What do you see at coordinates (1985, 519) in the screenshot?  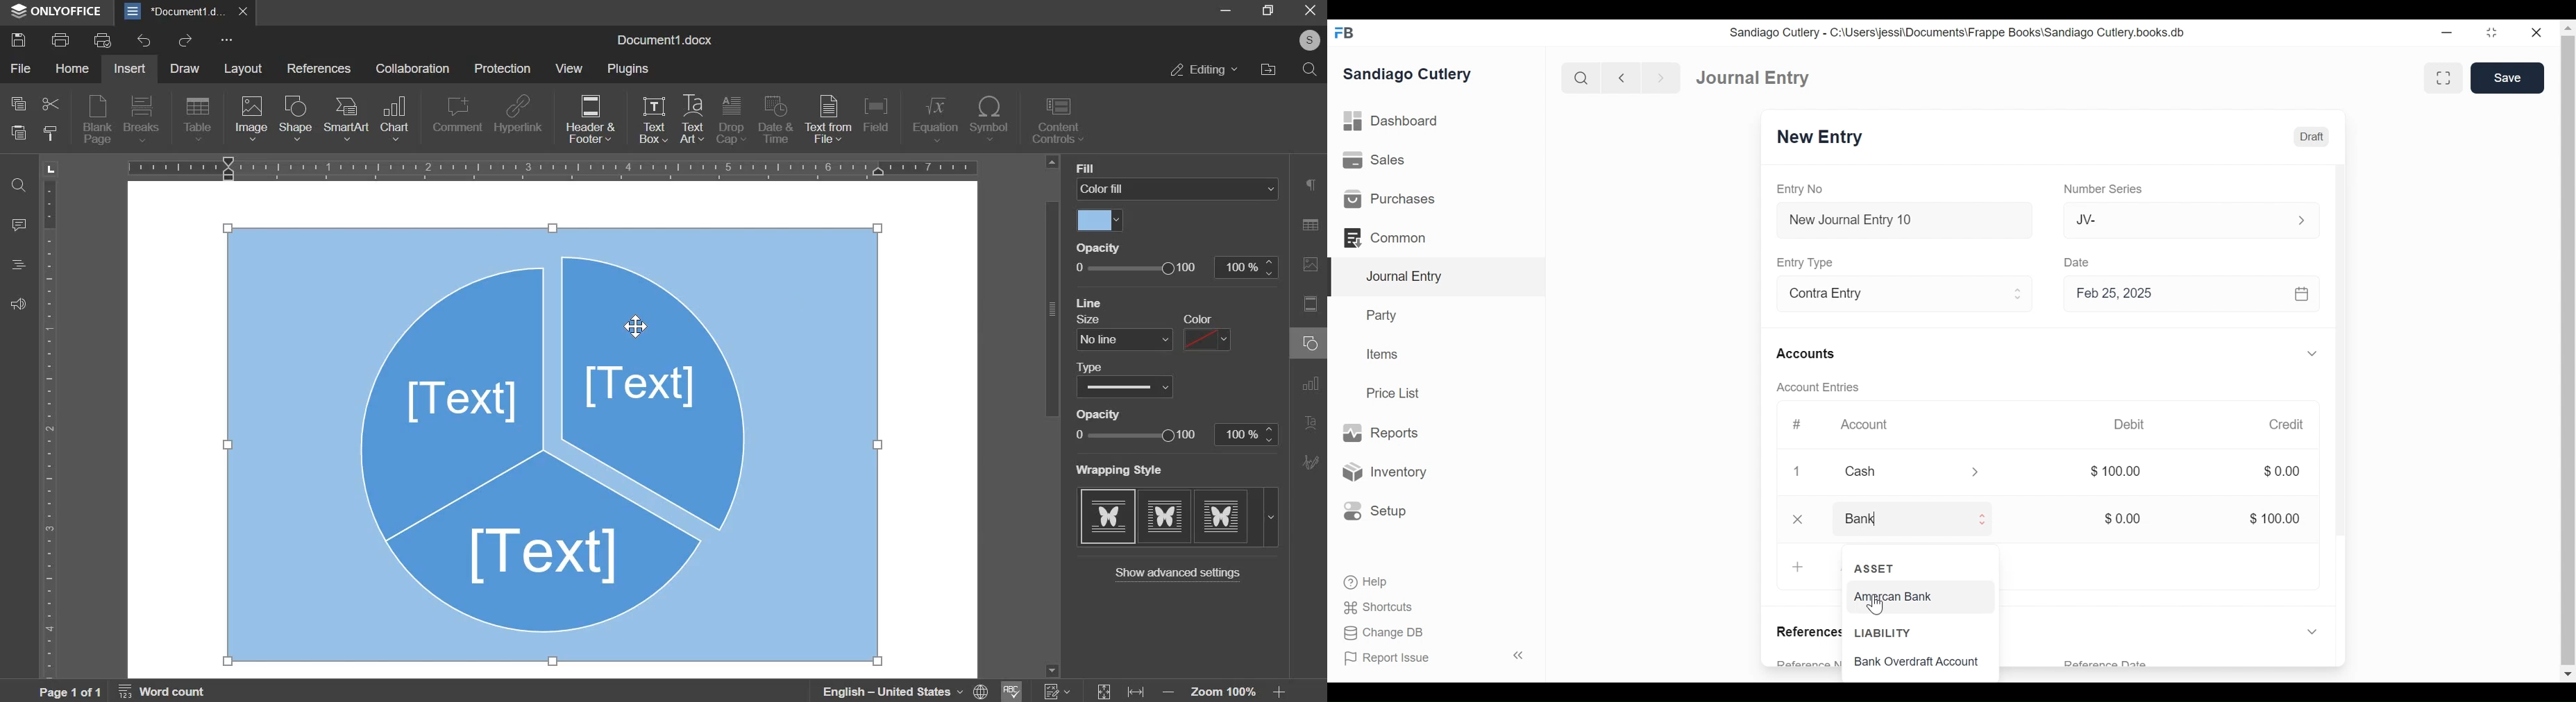 I see `Expand` at bounding box center [1985, 519].